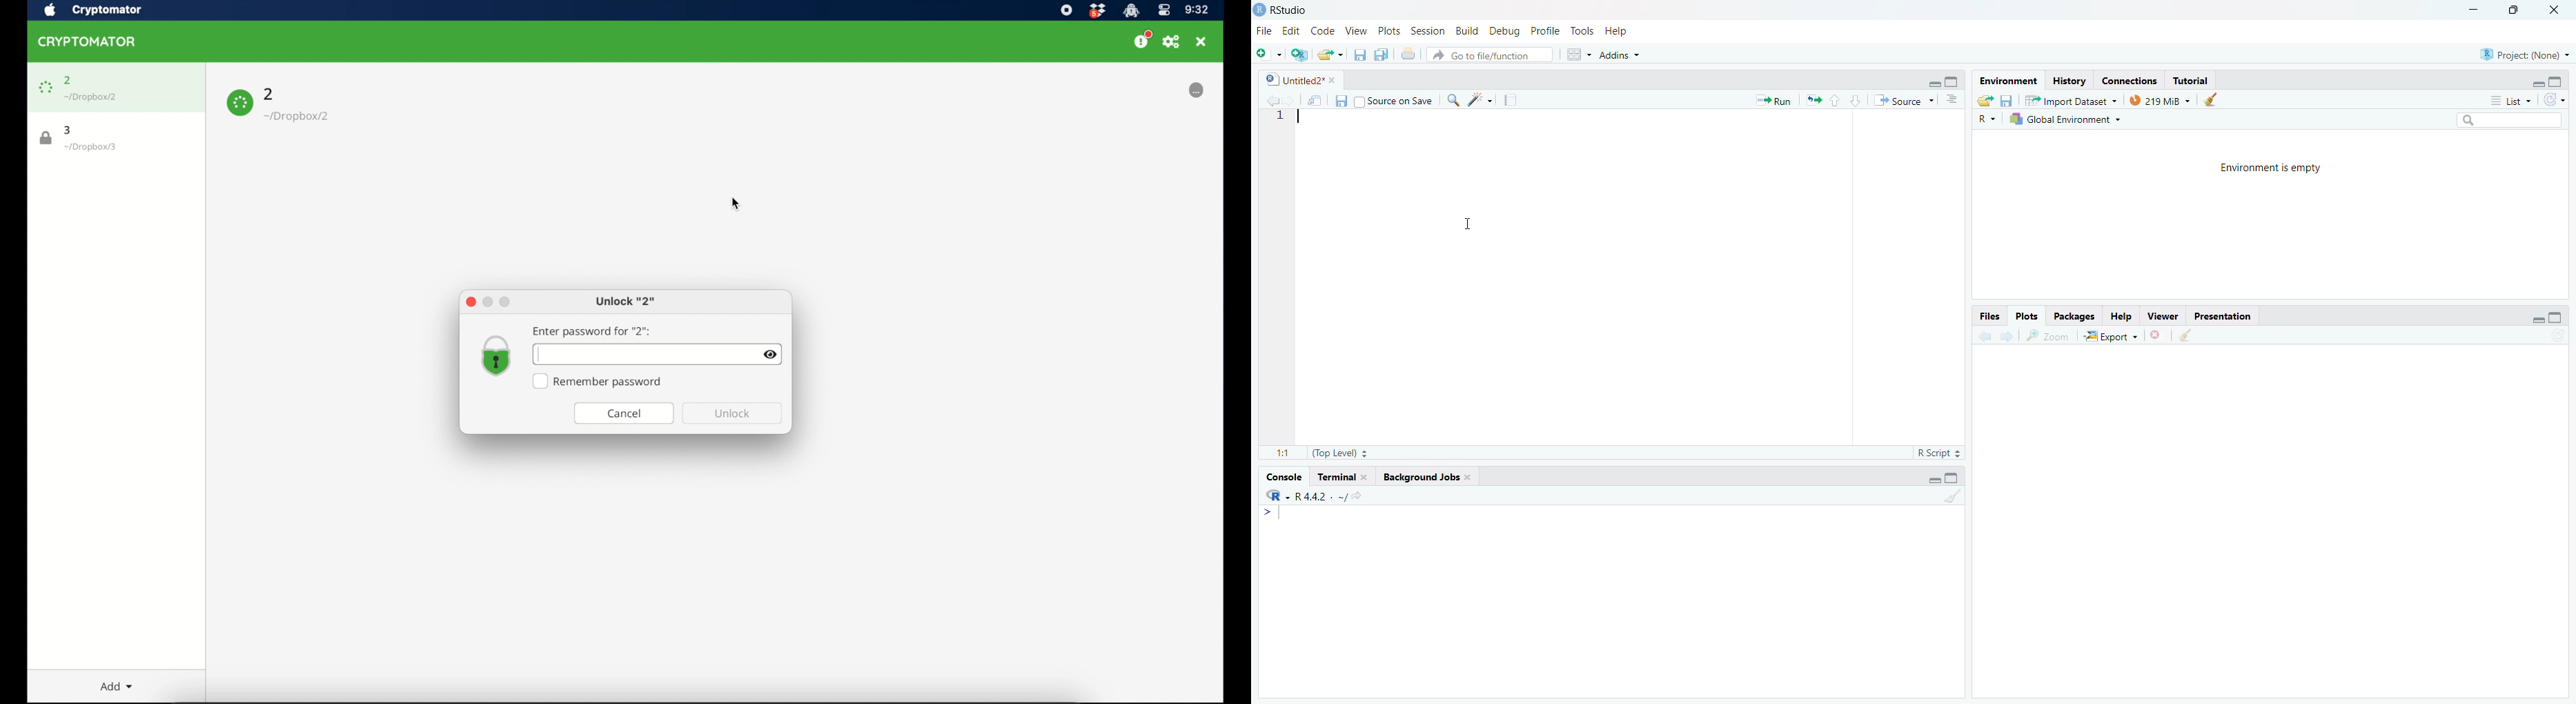 The height and width of the screenshot is (728, 2576). I want to click on Source on Save, so click(1394, 99).